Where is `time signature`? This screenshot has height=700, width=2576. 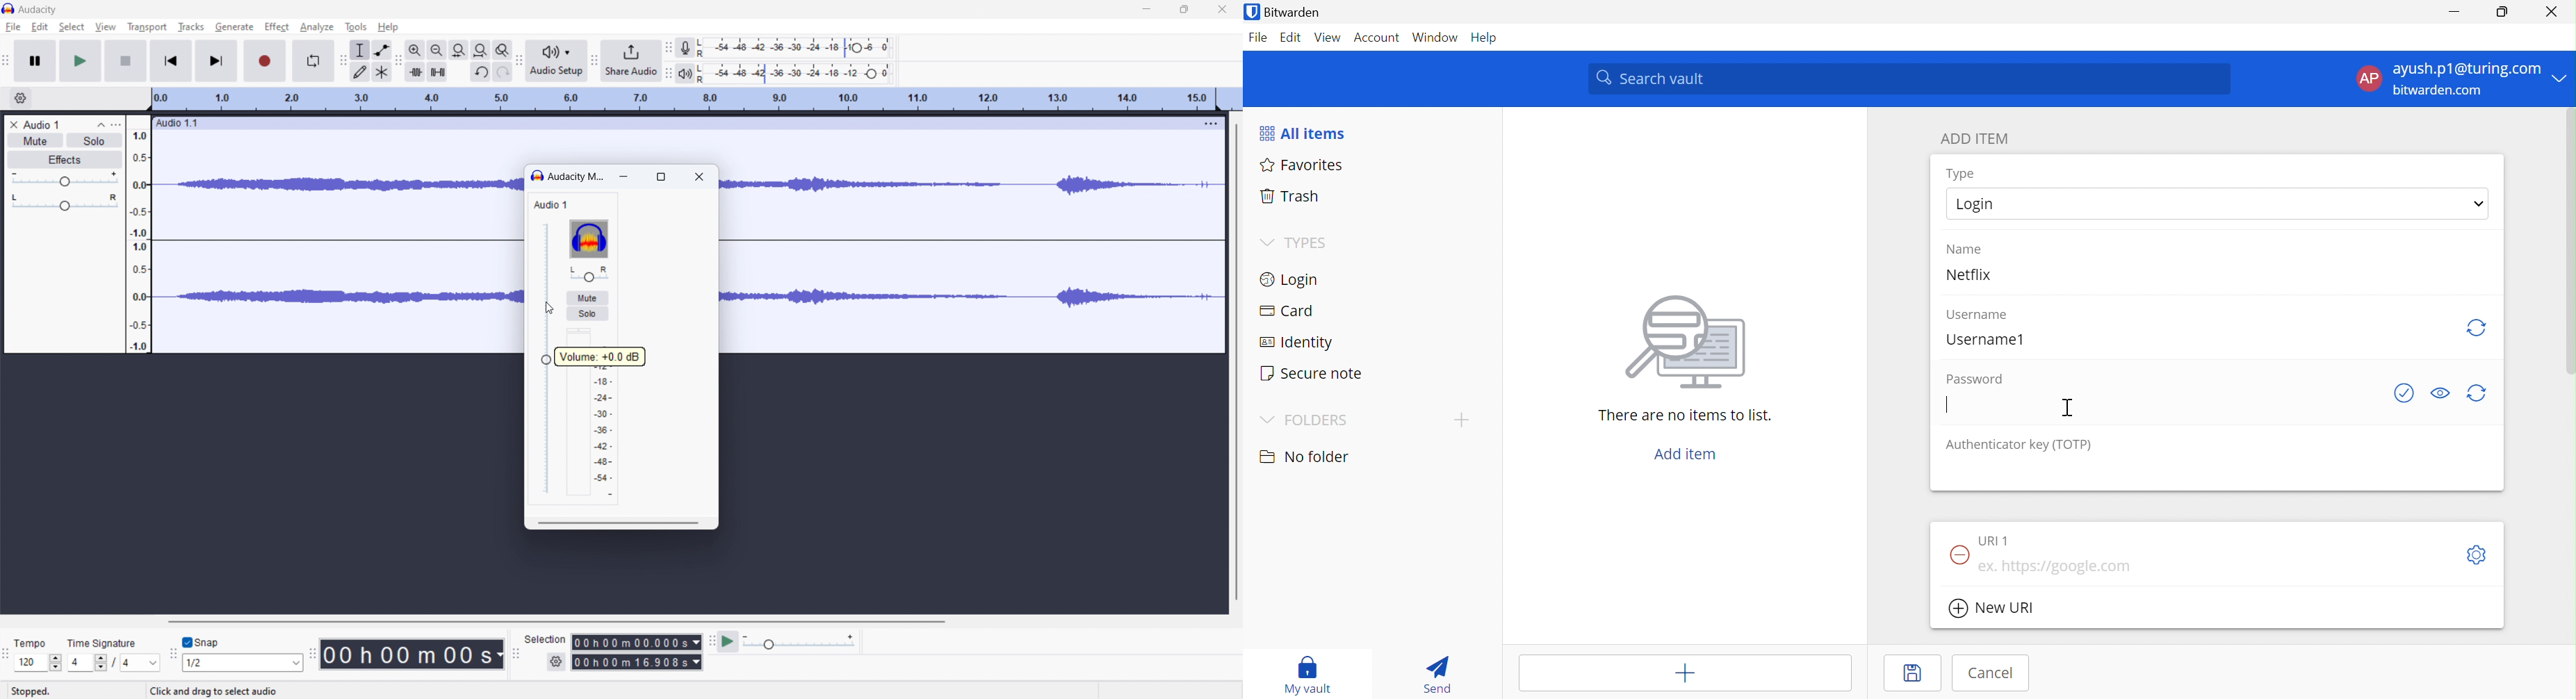 time signature is located at coordinates (109, 639).